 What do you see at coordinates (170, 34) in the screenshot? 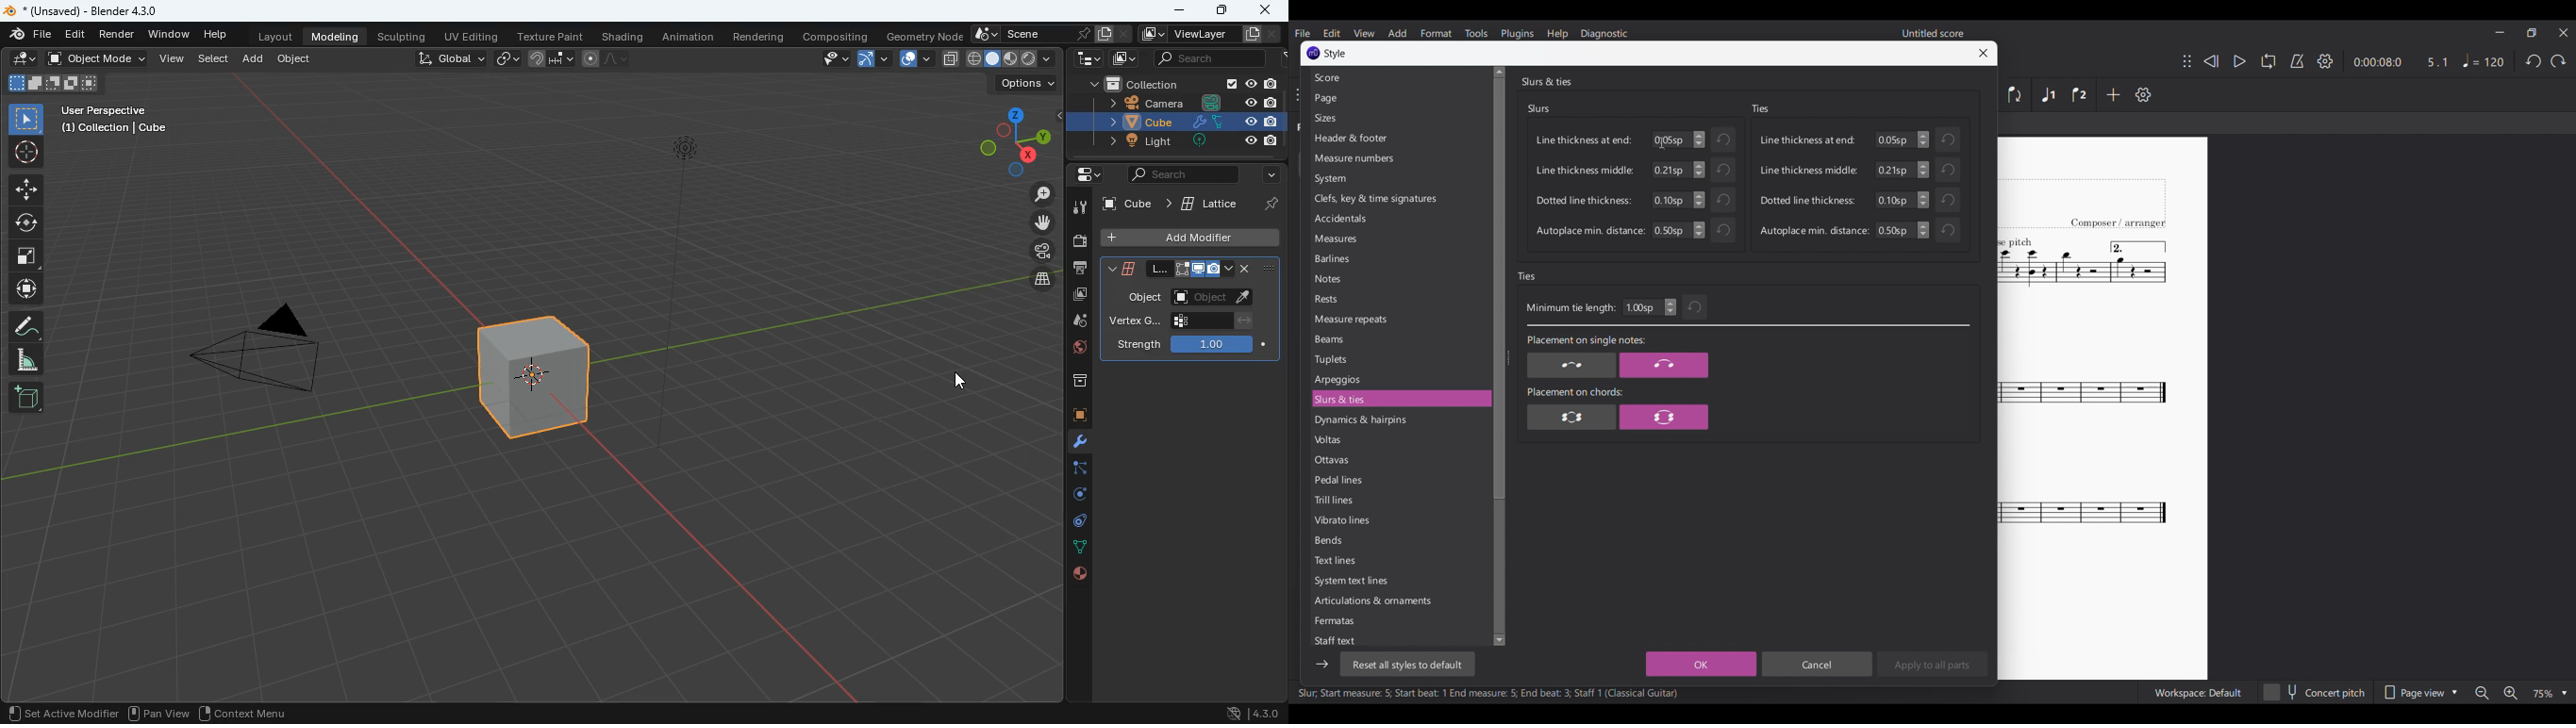
I see `window` at bounding box center [170, 34].